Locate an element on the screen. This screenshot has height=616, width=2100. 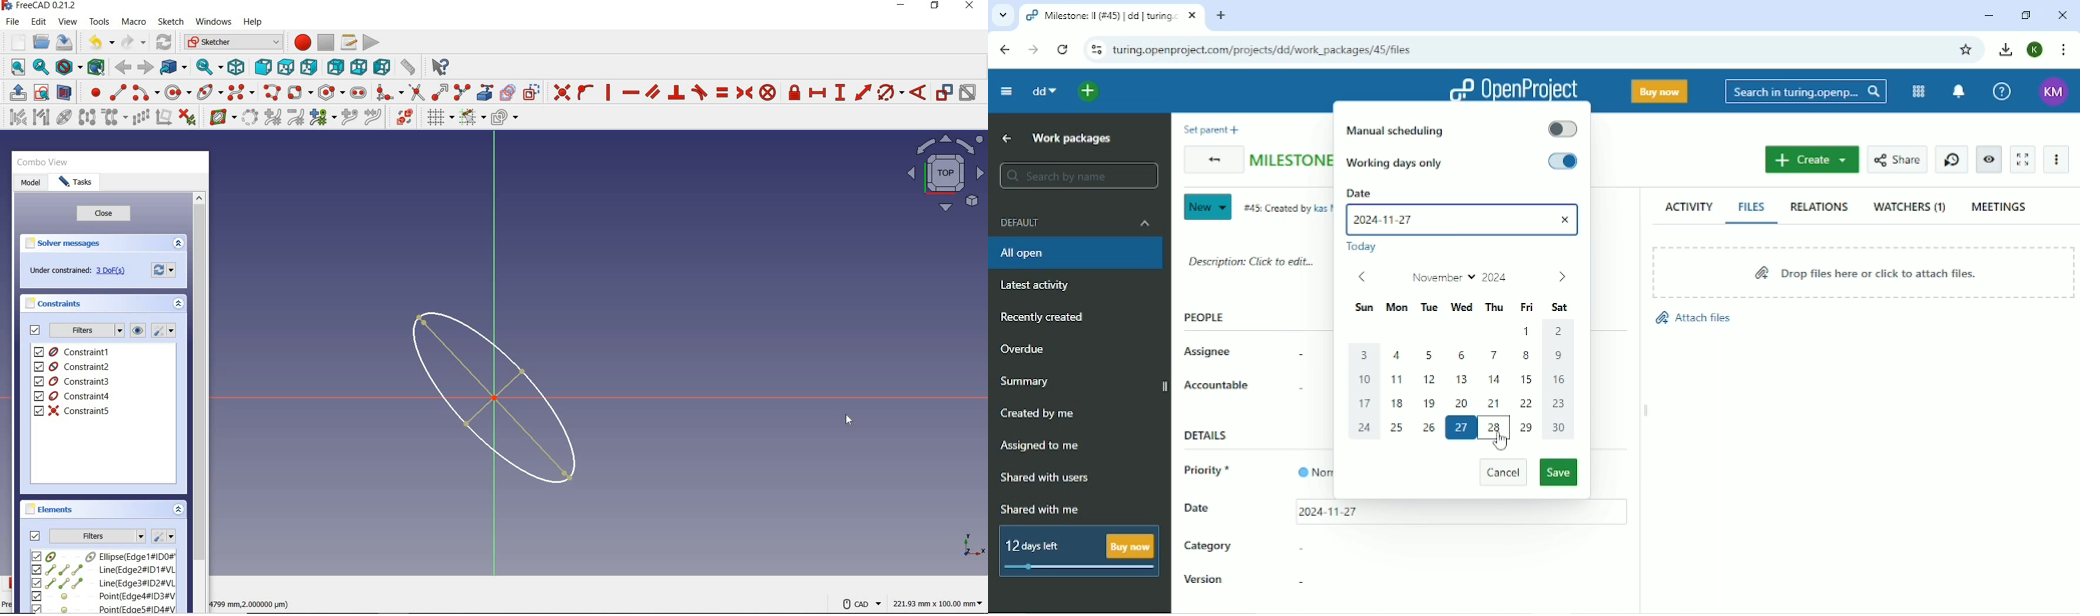
solver messages is located at coordinates (64, 243).